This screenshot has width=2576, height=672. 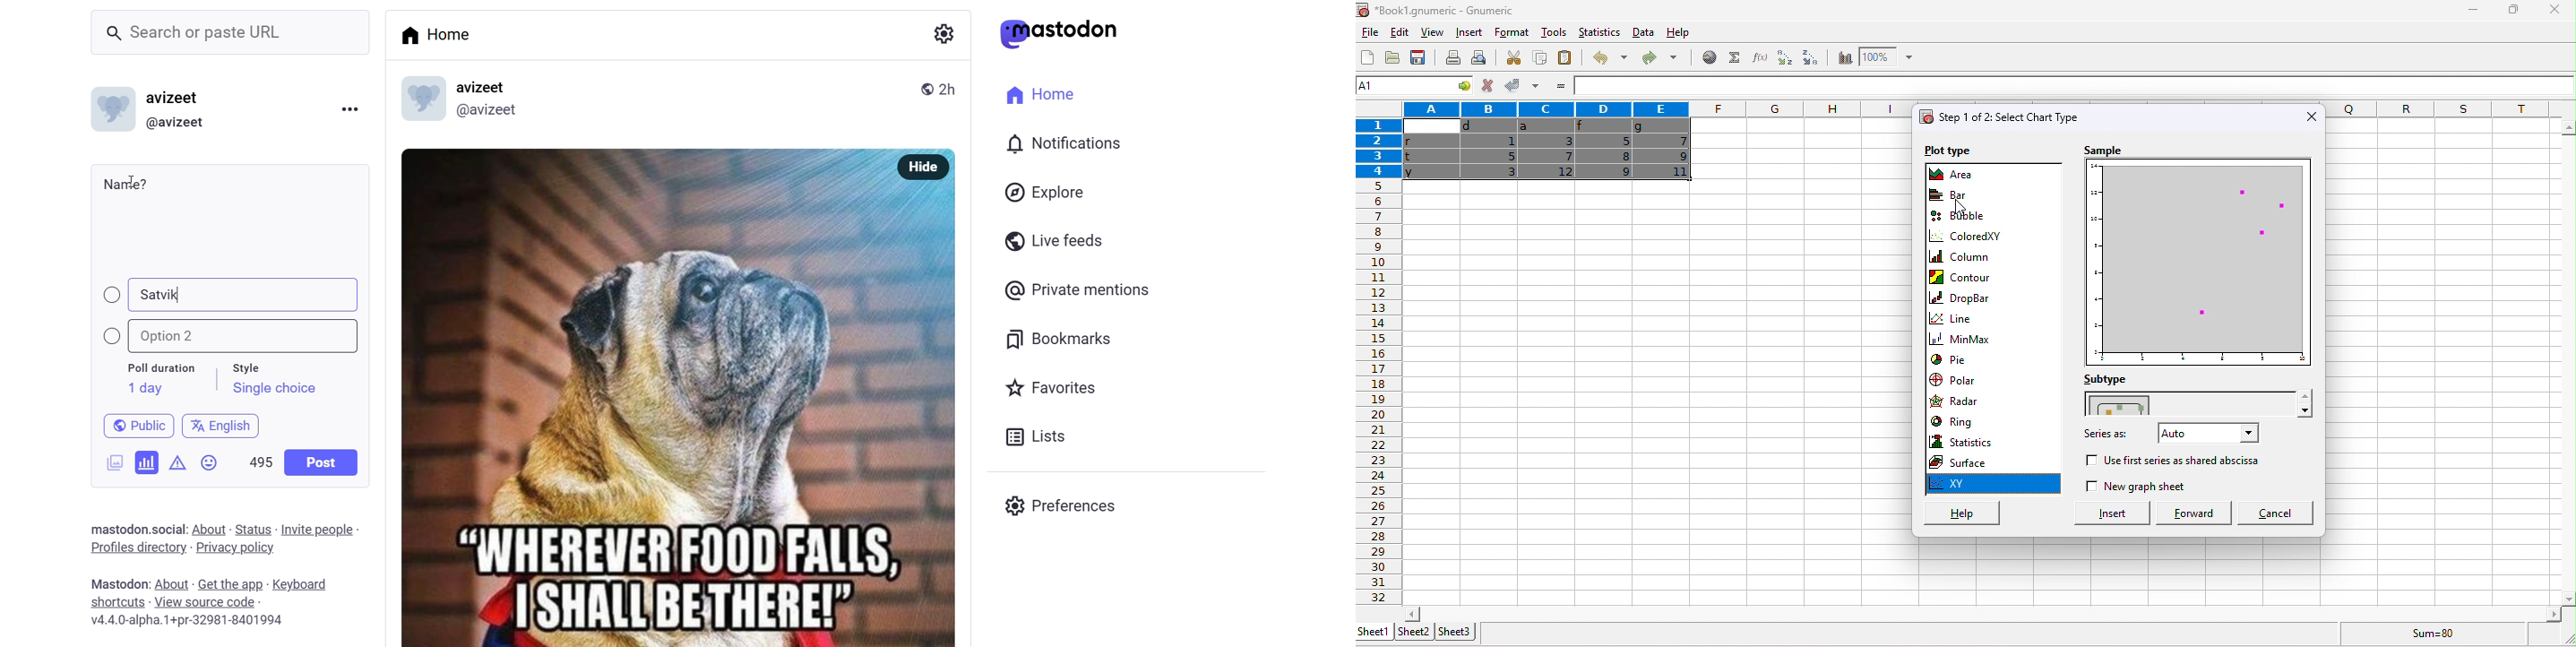 What do you see at coordinates (1608, 56) in the screenshot?
I see `undo` at bounding box center [1608, 56].